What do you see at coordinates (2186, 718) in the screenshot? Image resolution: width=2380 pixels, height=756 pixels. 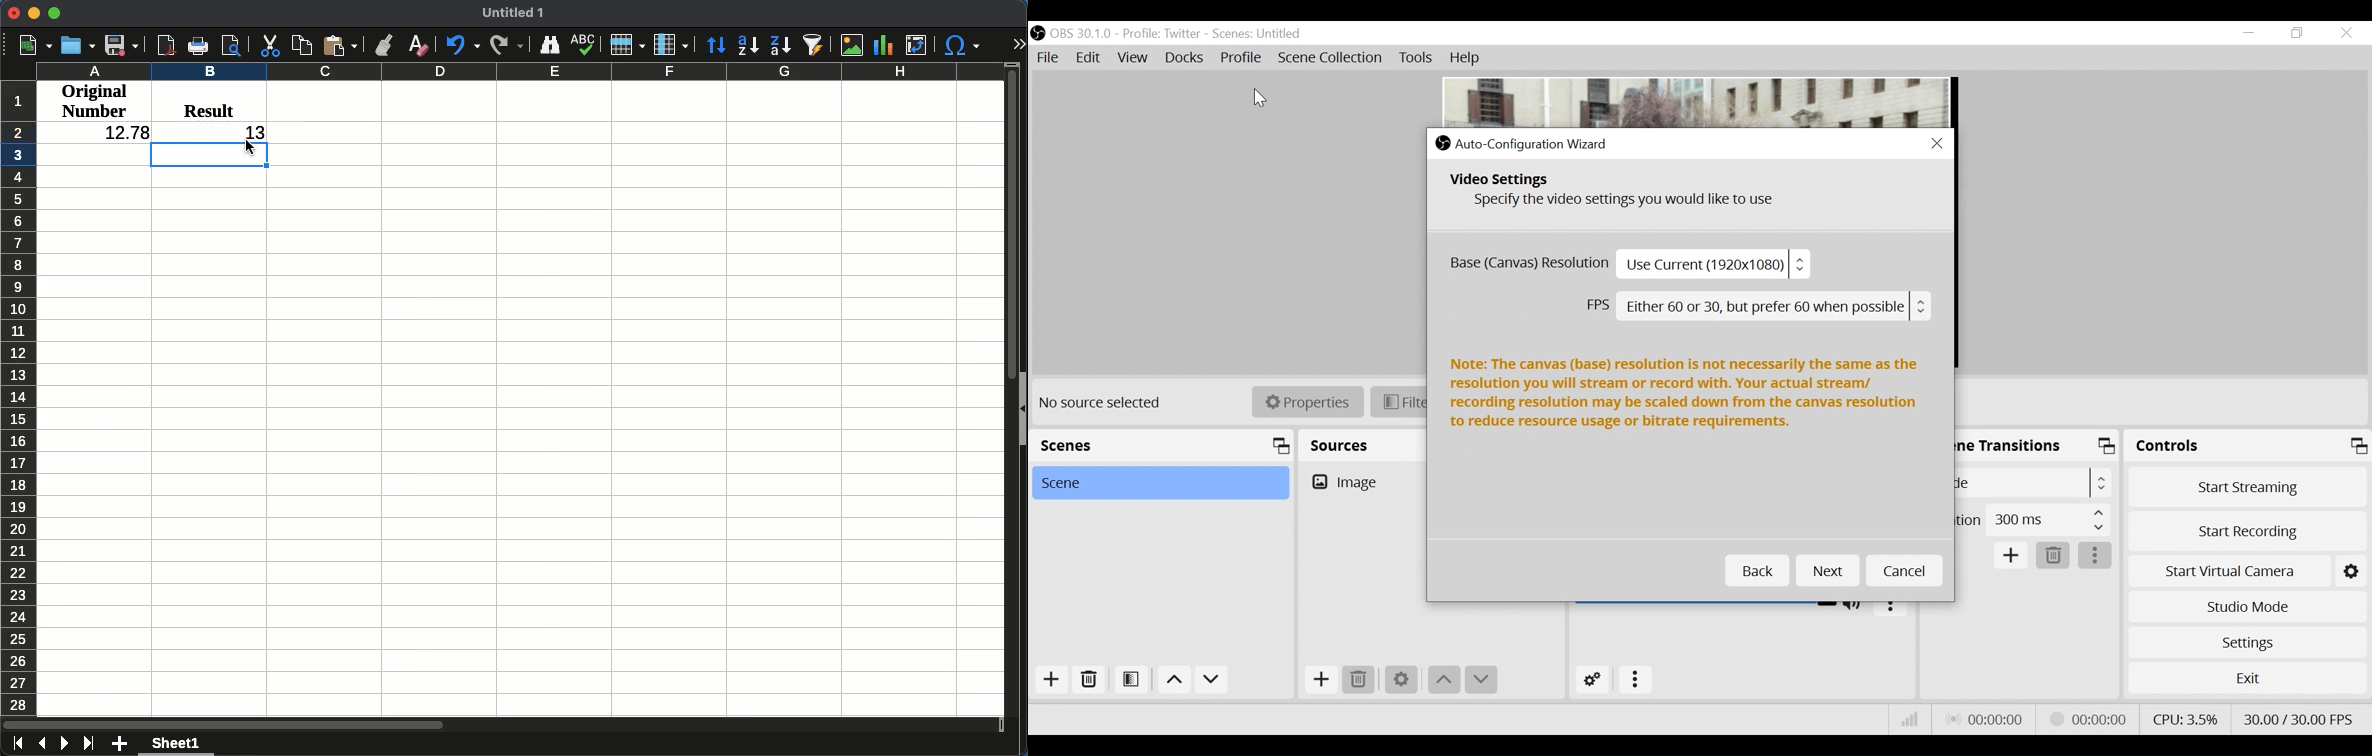 I see `CPU Usage` at bounding box center [2186, 718].